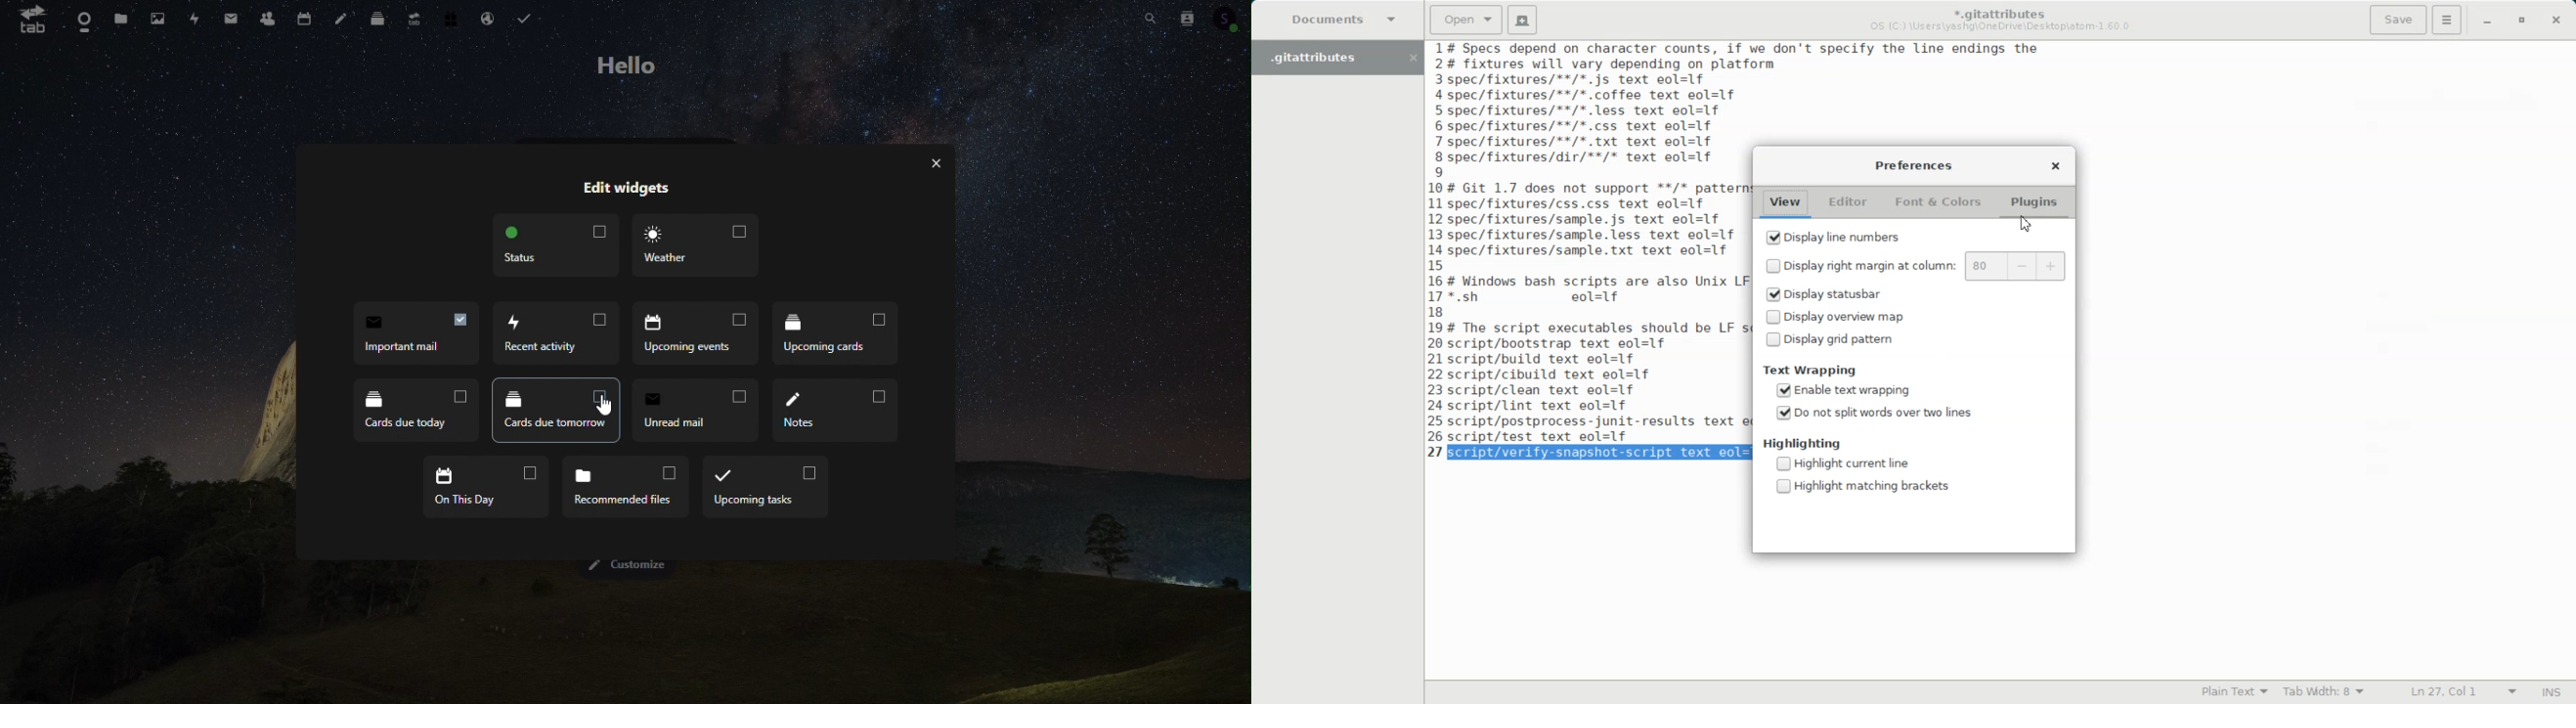 The height and width of the screenshot is (728, 2576). I want to click on On this day, so click(486, 486).